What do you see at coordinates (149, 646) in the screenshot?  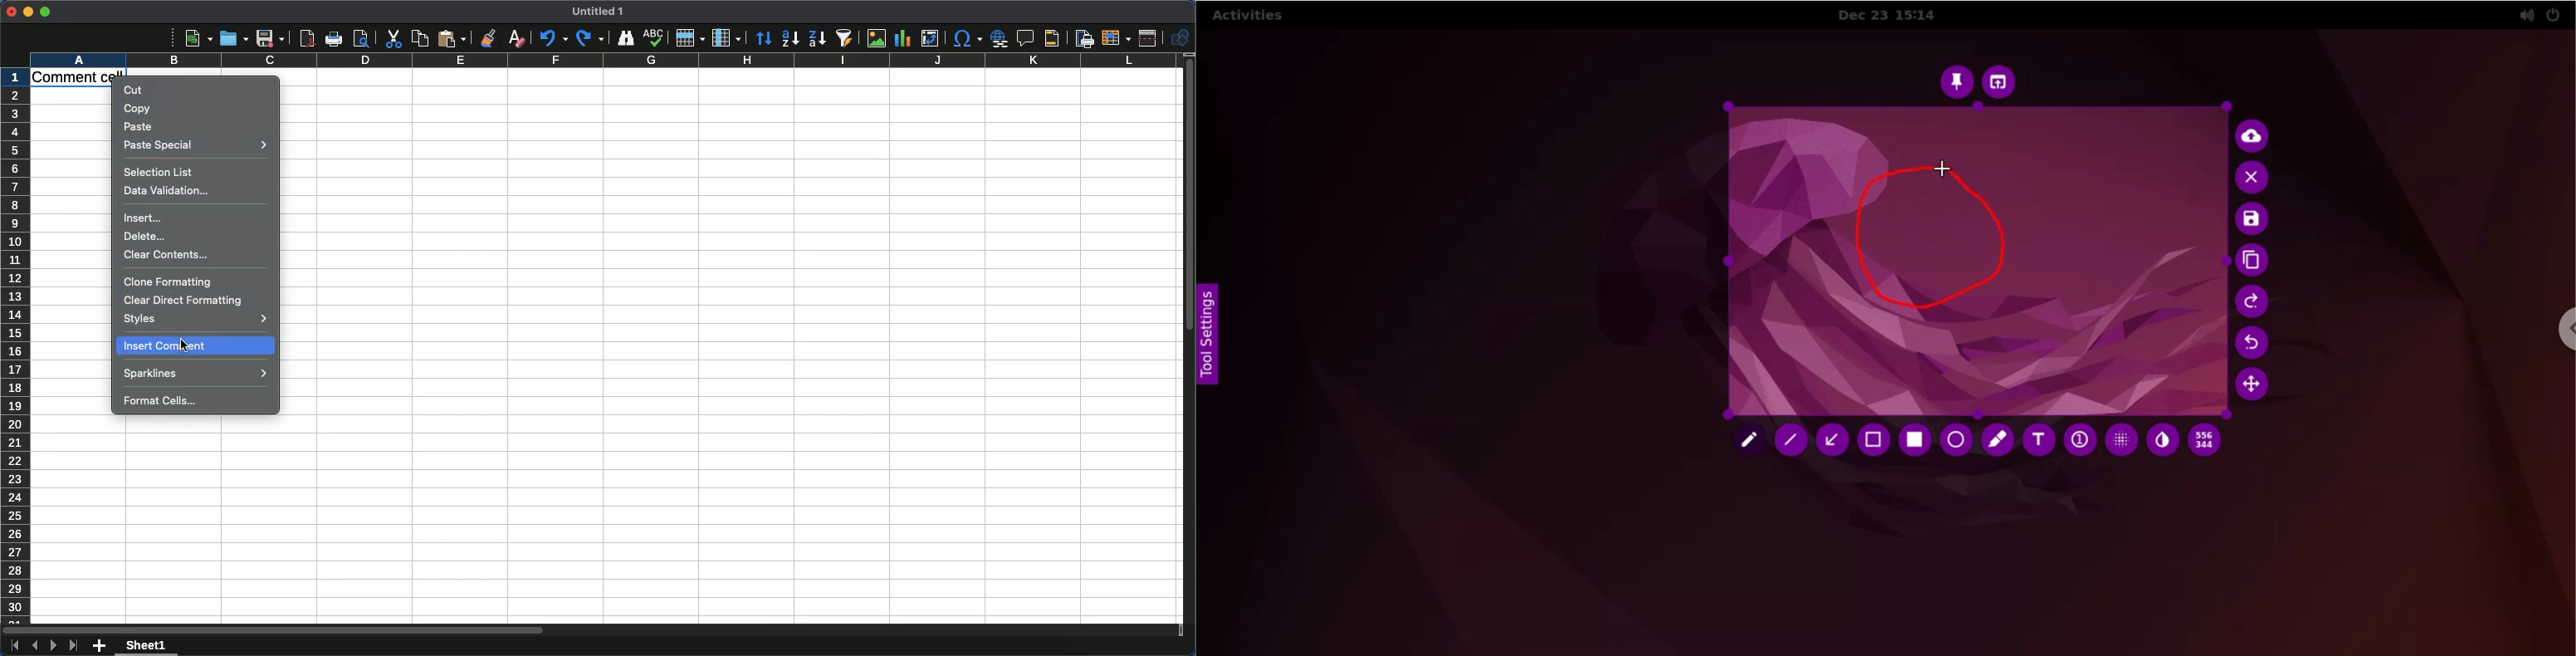 I see `Sheet 1` at bounding box center [149, 646].